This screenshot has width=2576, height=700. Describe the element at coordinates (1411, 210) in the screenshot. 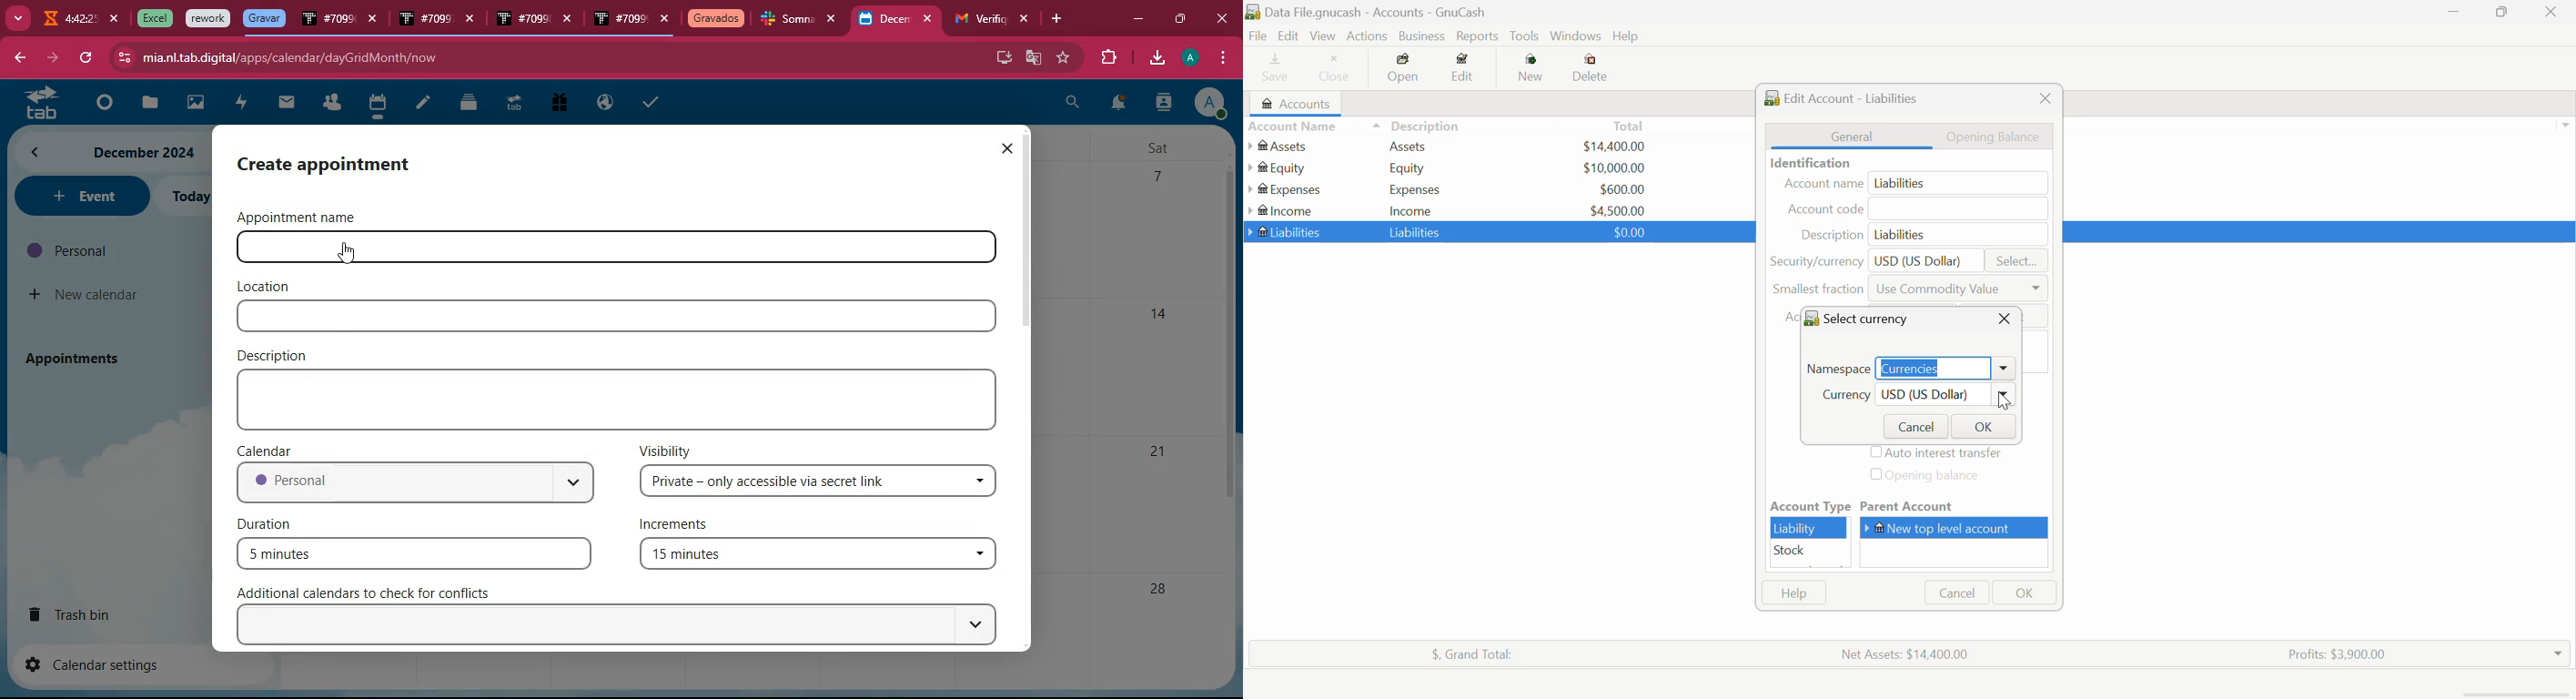

I see `Income` at that location.